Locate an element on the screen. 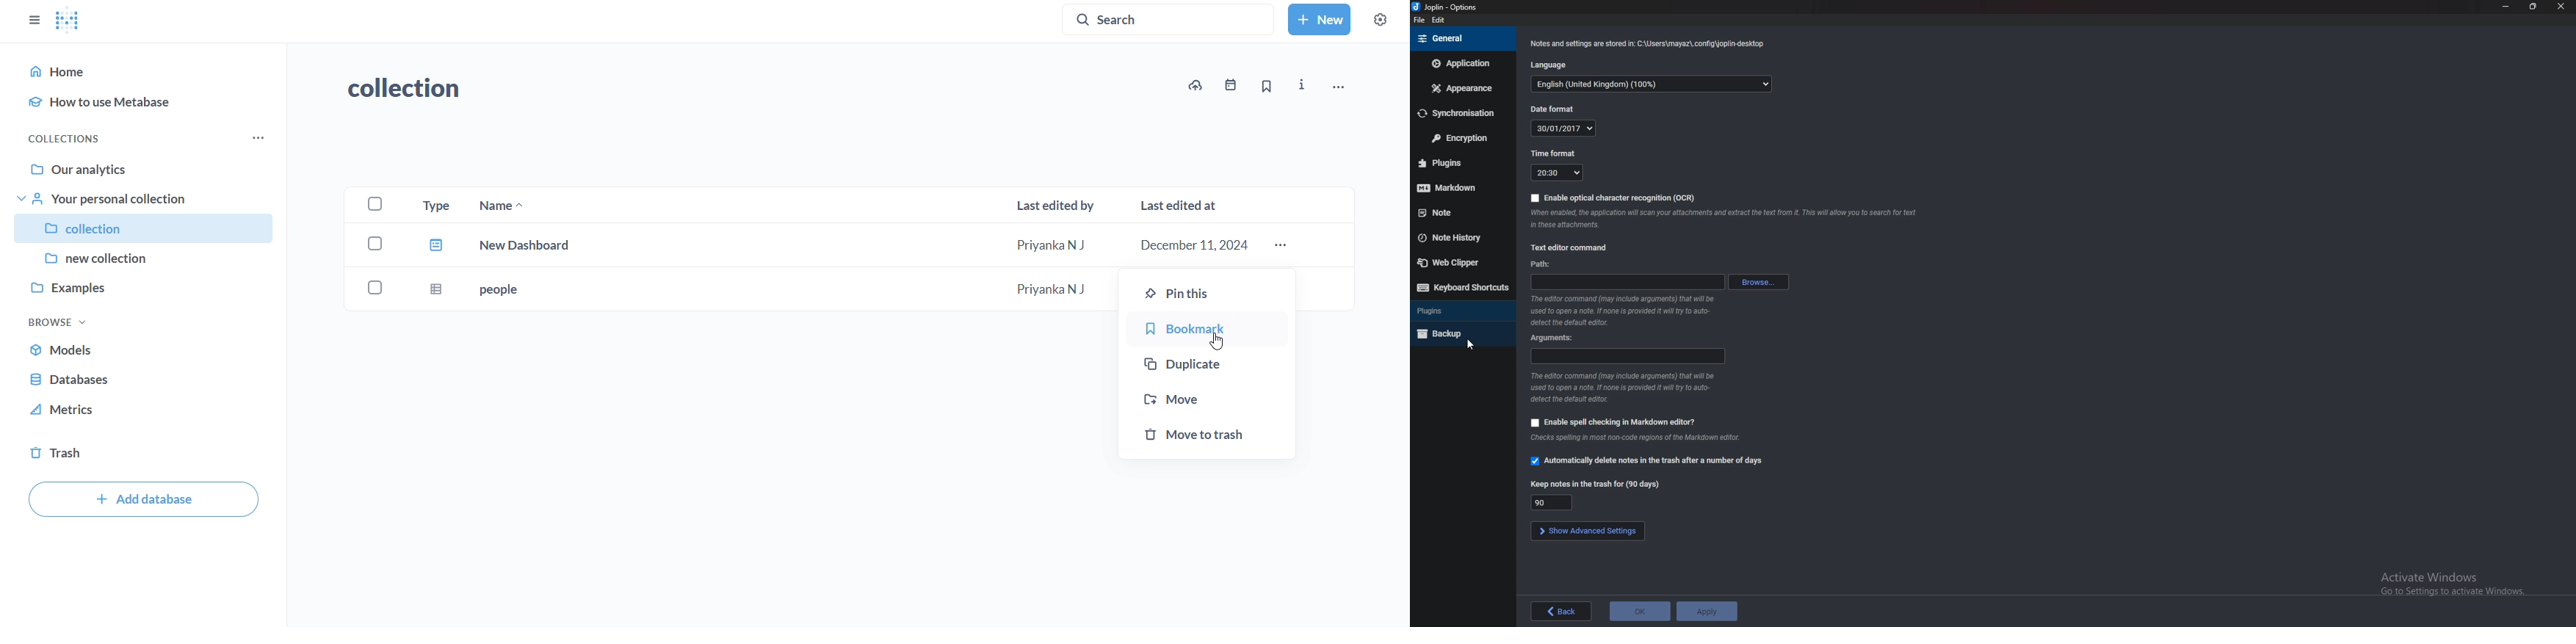 The width and height of the screenshot is (2576, 644). Apply is located at coordinates (1707, 611).